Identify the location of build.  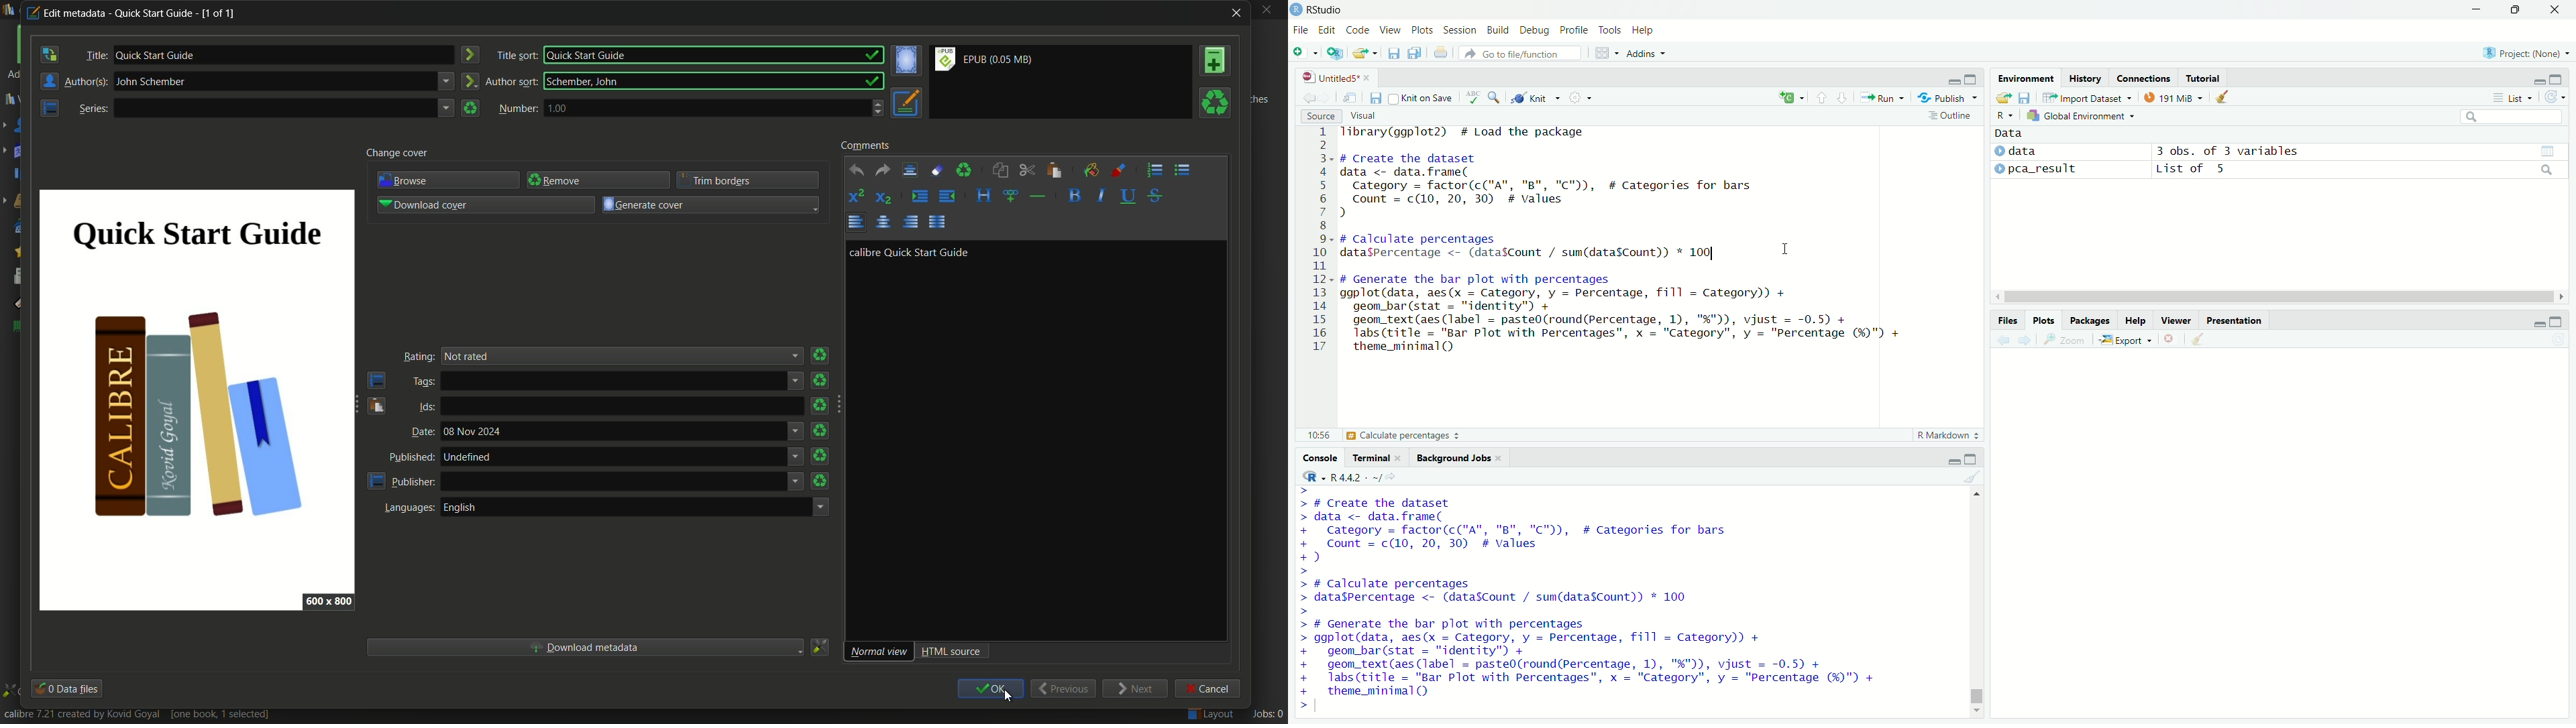
(1501, 32).